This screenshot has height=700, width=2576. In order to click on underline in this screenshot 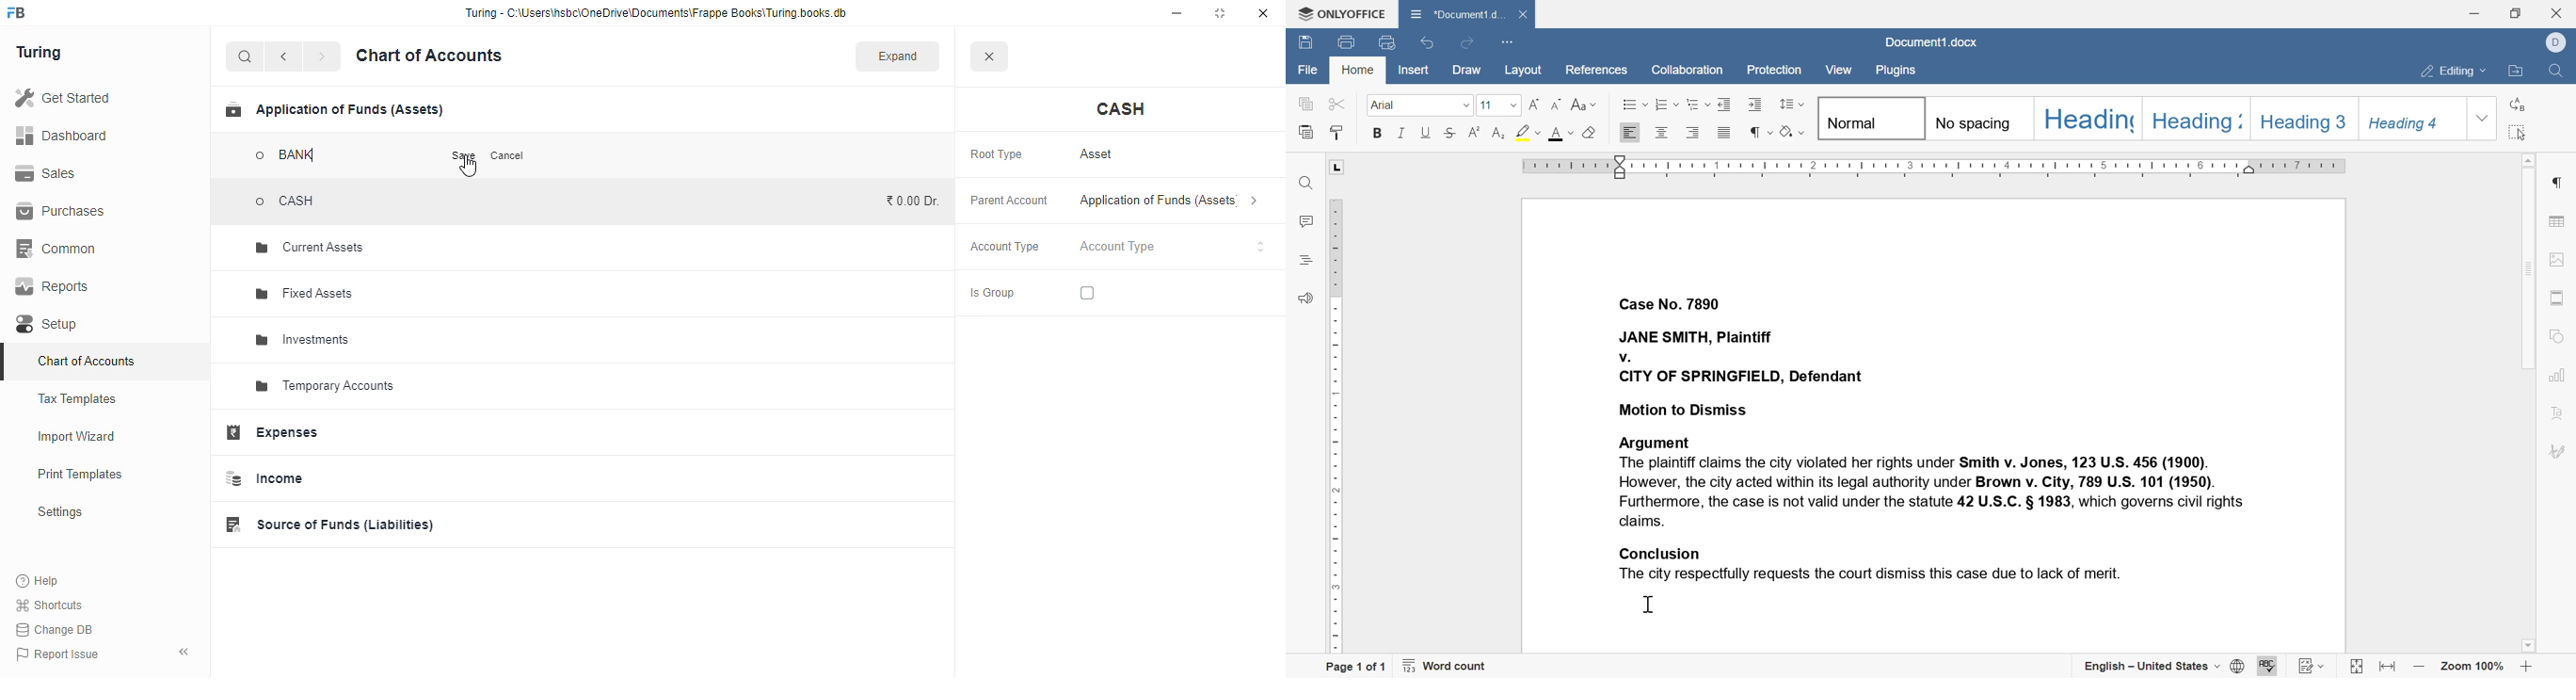, I will do `click(1427, 133)`.